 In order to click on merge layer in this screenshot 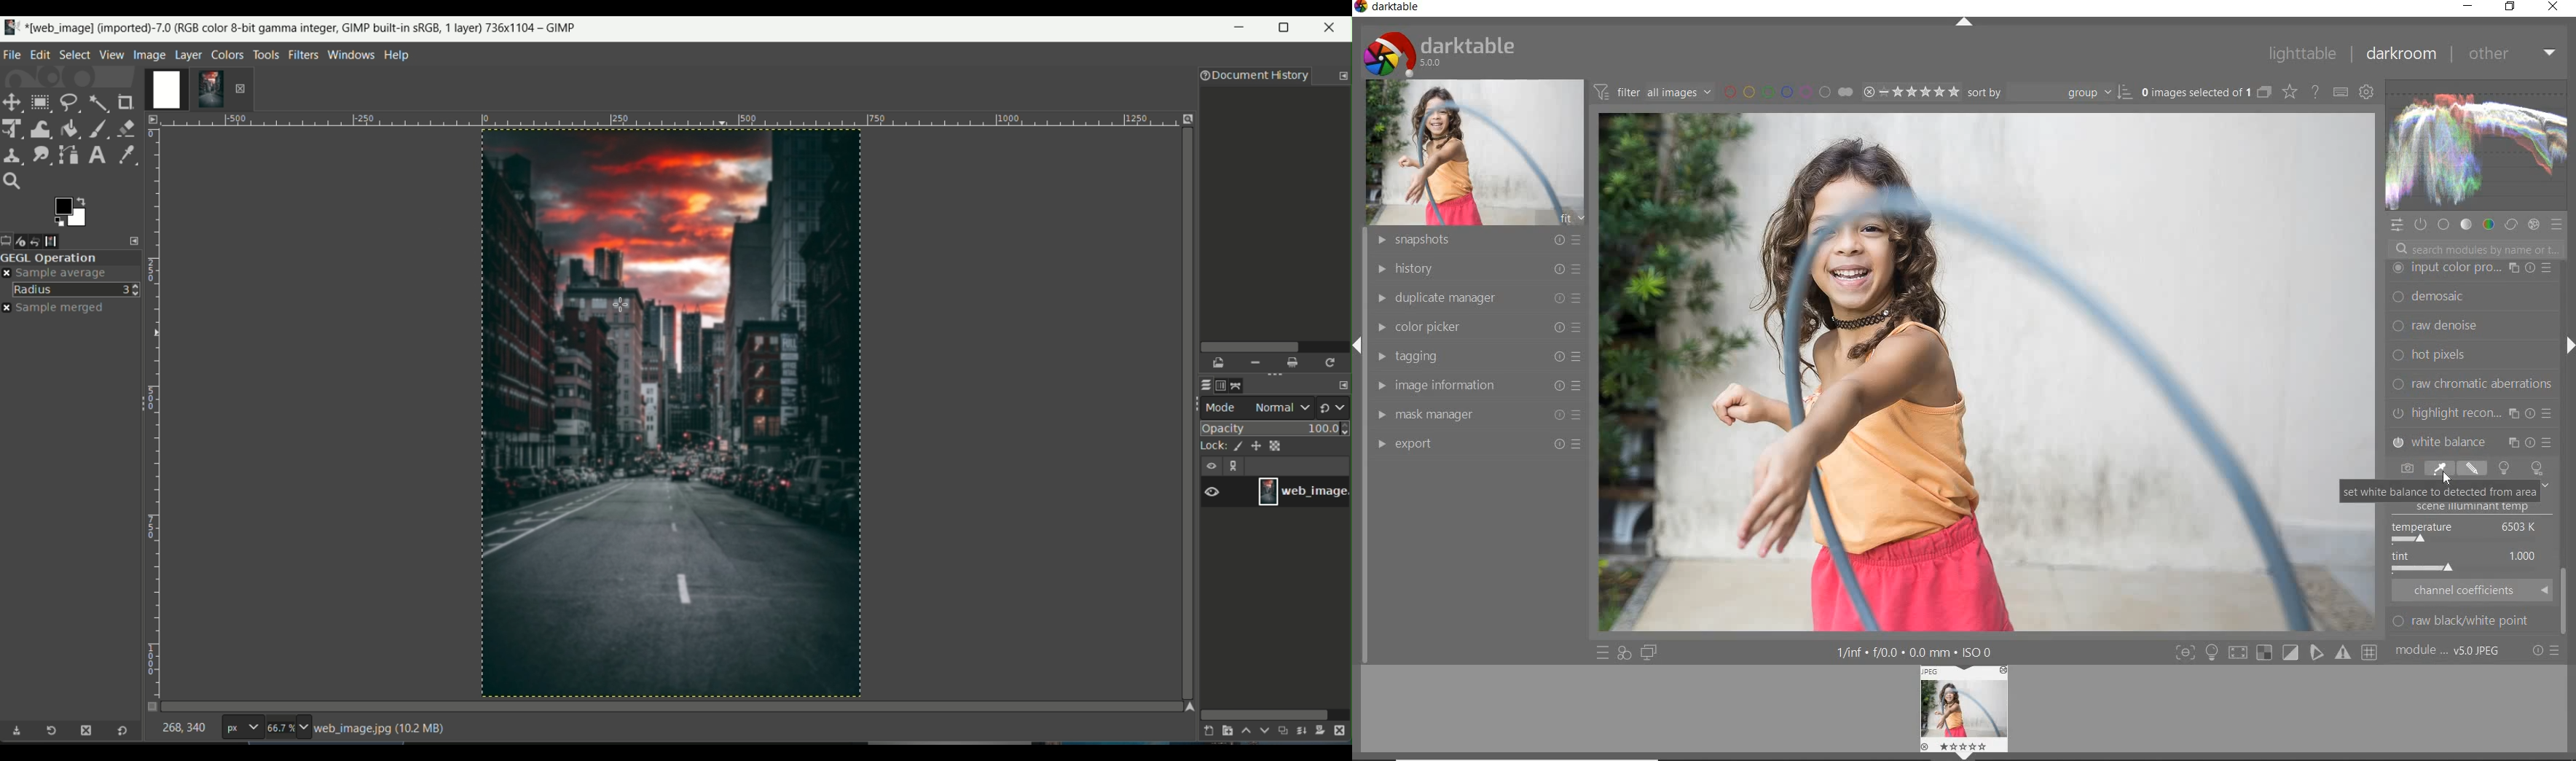, I will do `click(1303, 731)`.